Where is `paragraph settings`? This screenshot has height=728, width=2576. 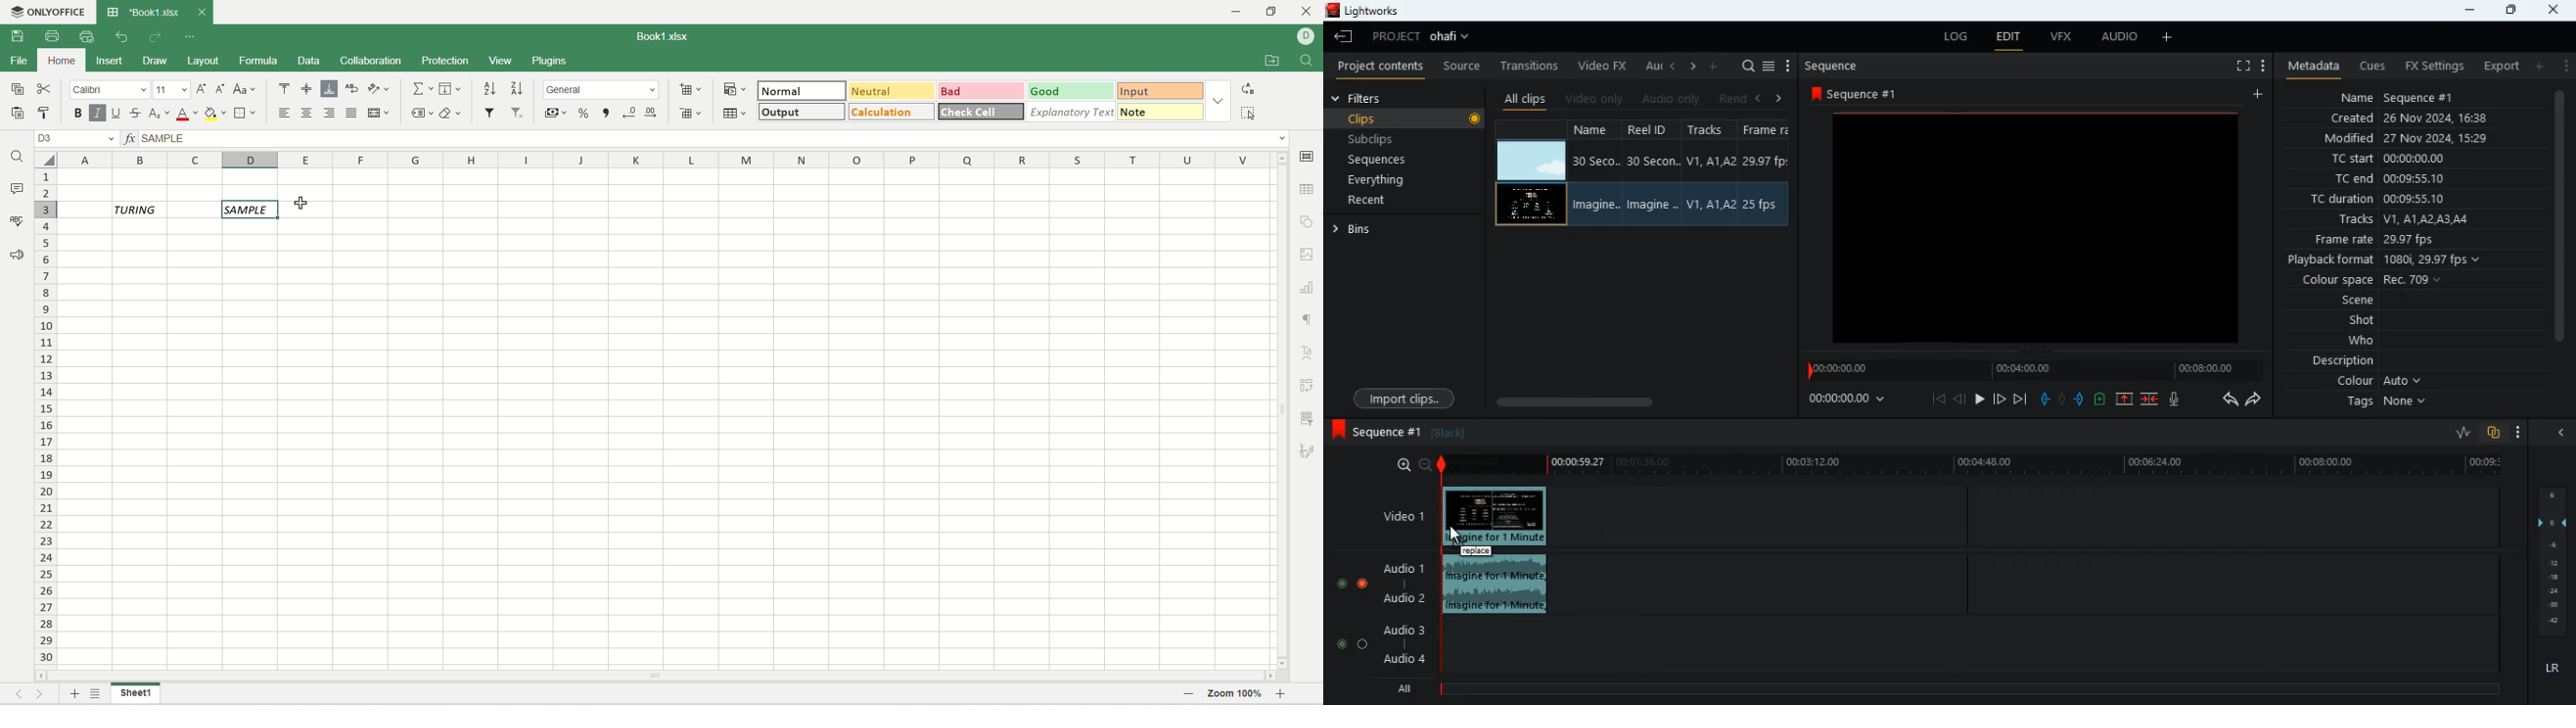
paragraph settings is located at coordinates (1309, 319).